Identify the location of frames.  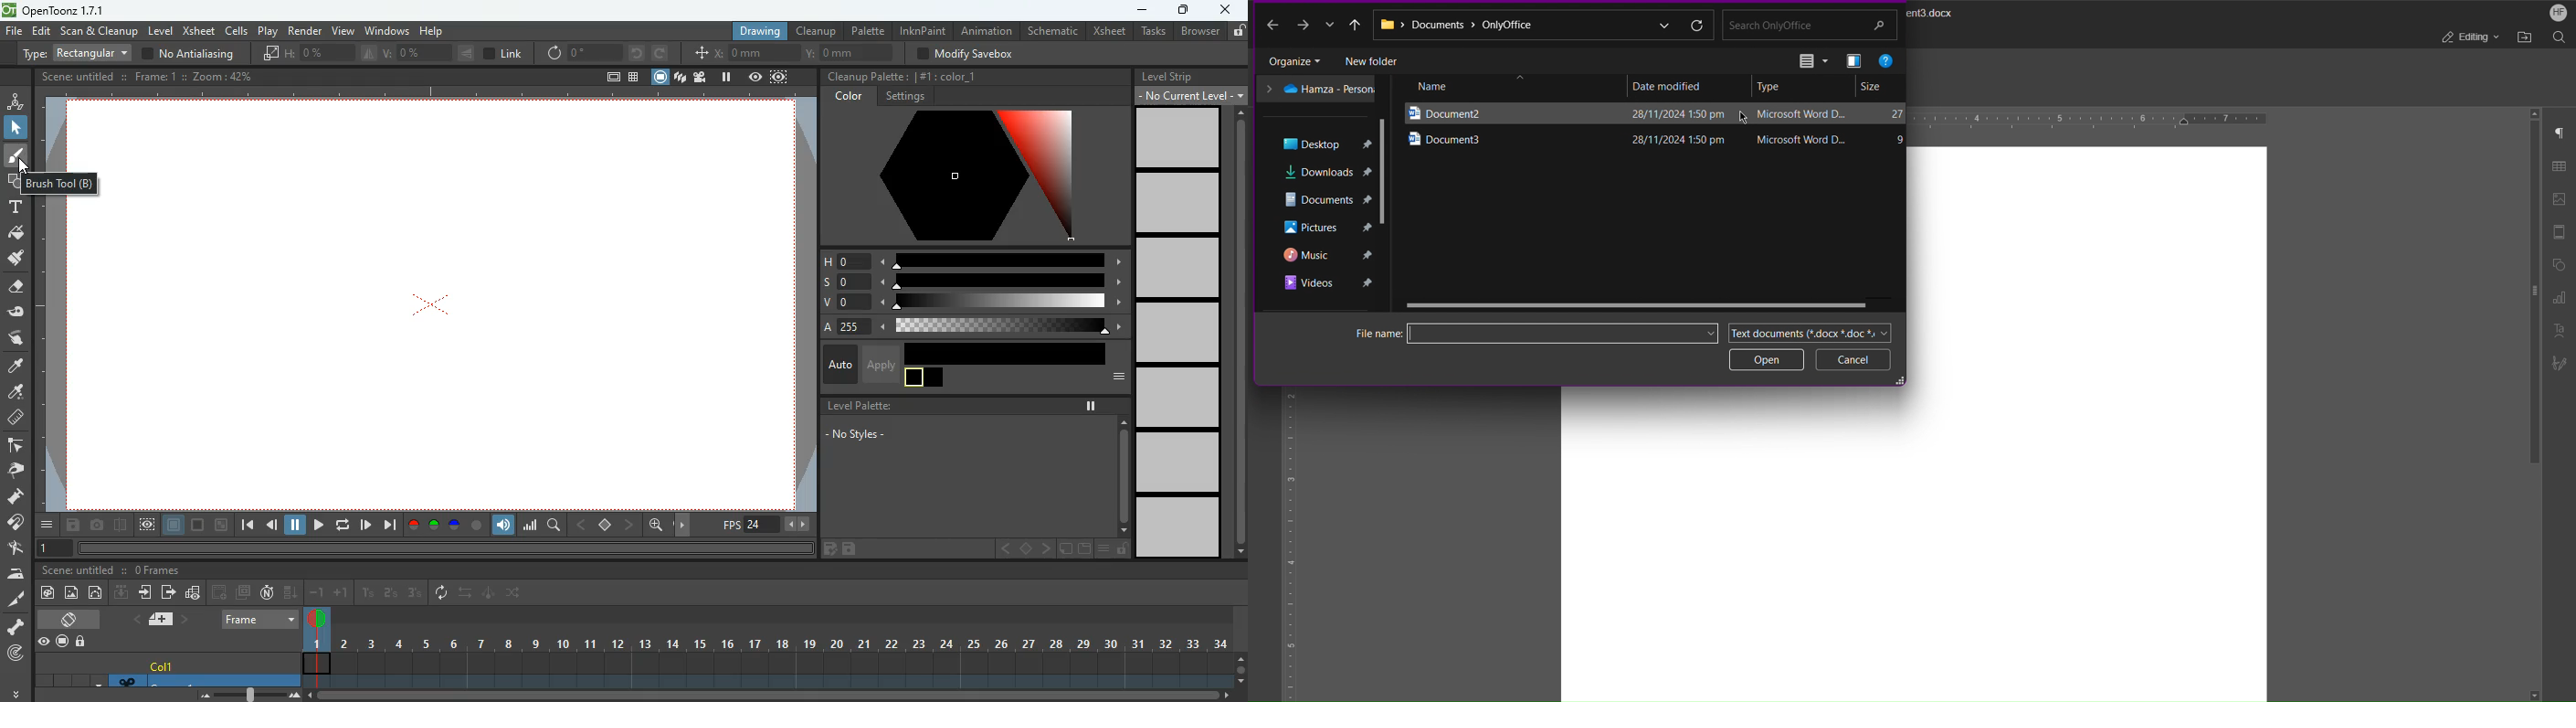
(765, 647).